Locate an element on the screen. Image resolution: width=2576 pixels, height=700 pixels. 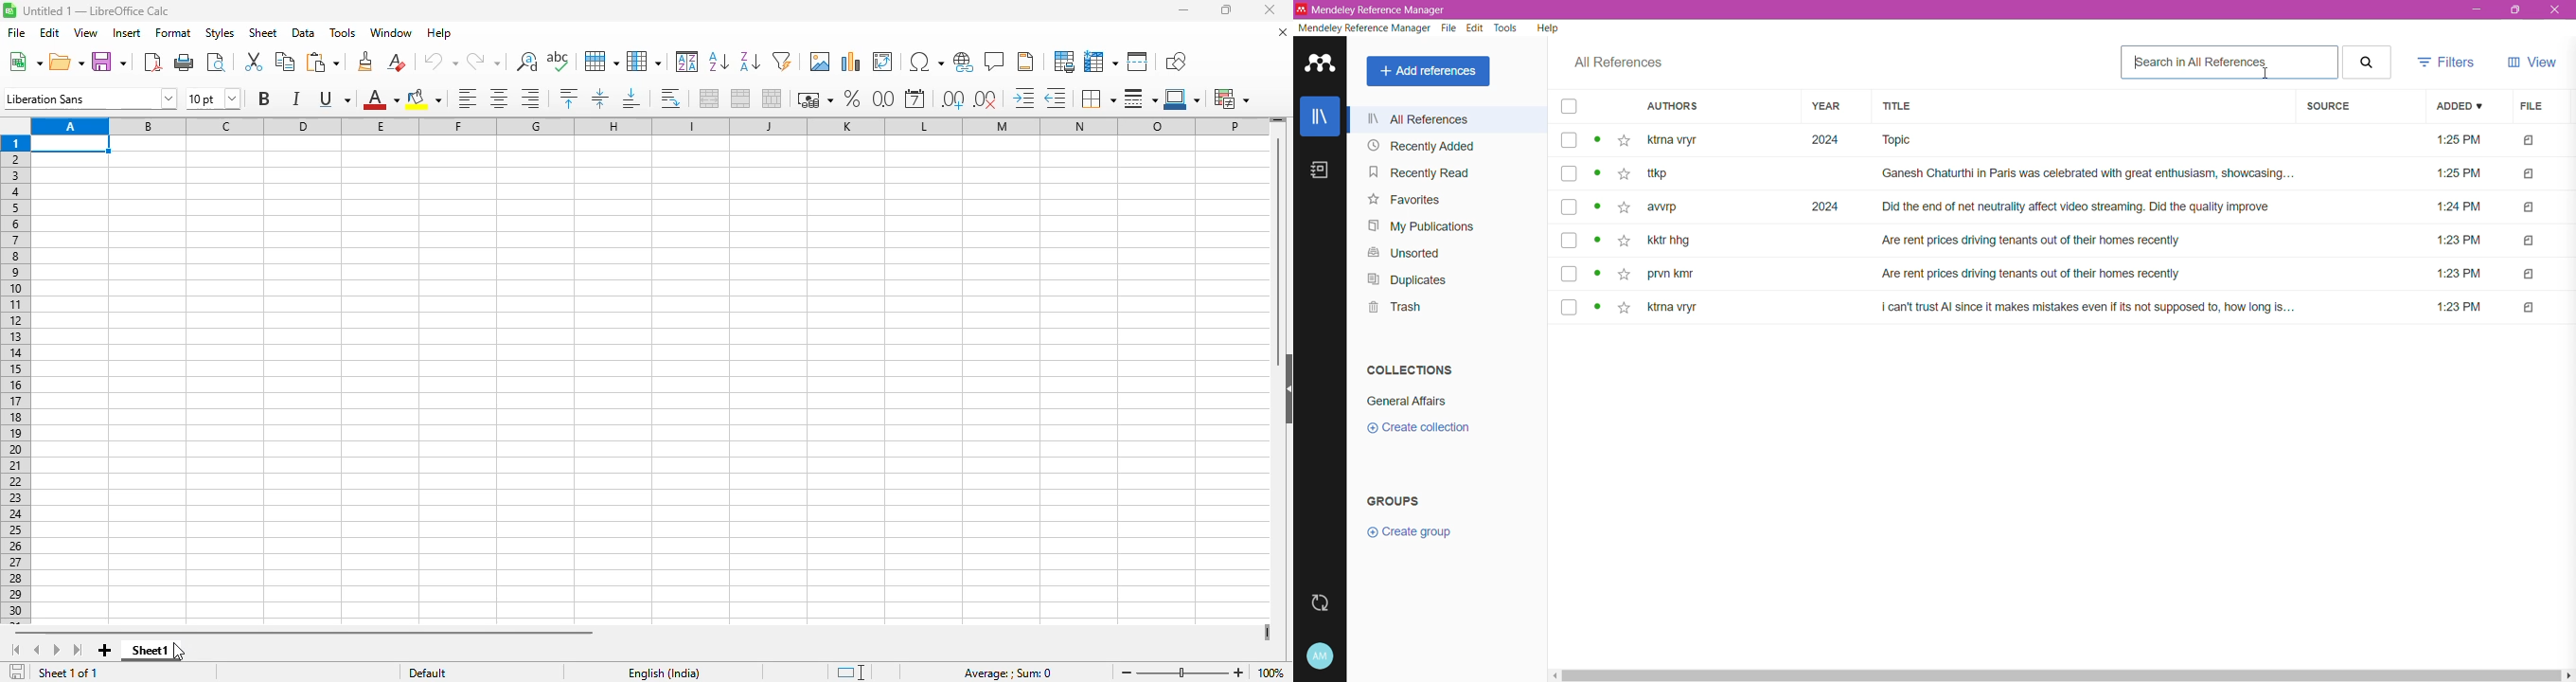
insert or edit pivot table is located at coordinates (882, 61).